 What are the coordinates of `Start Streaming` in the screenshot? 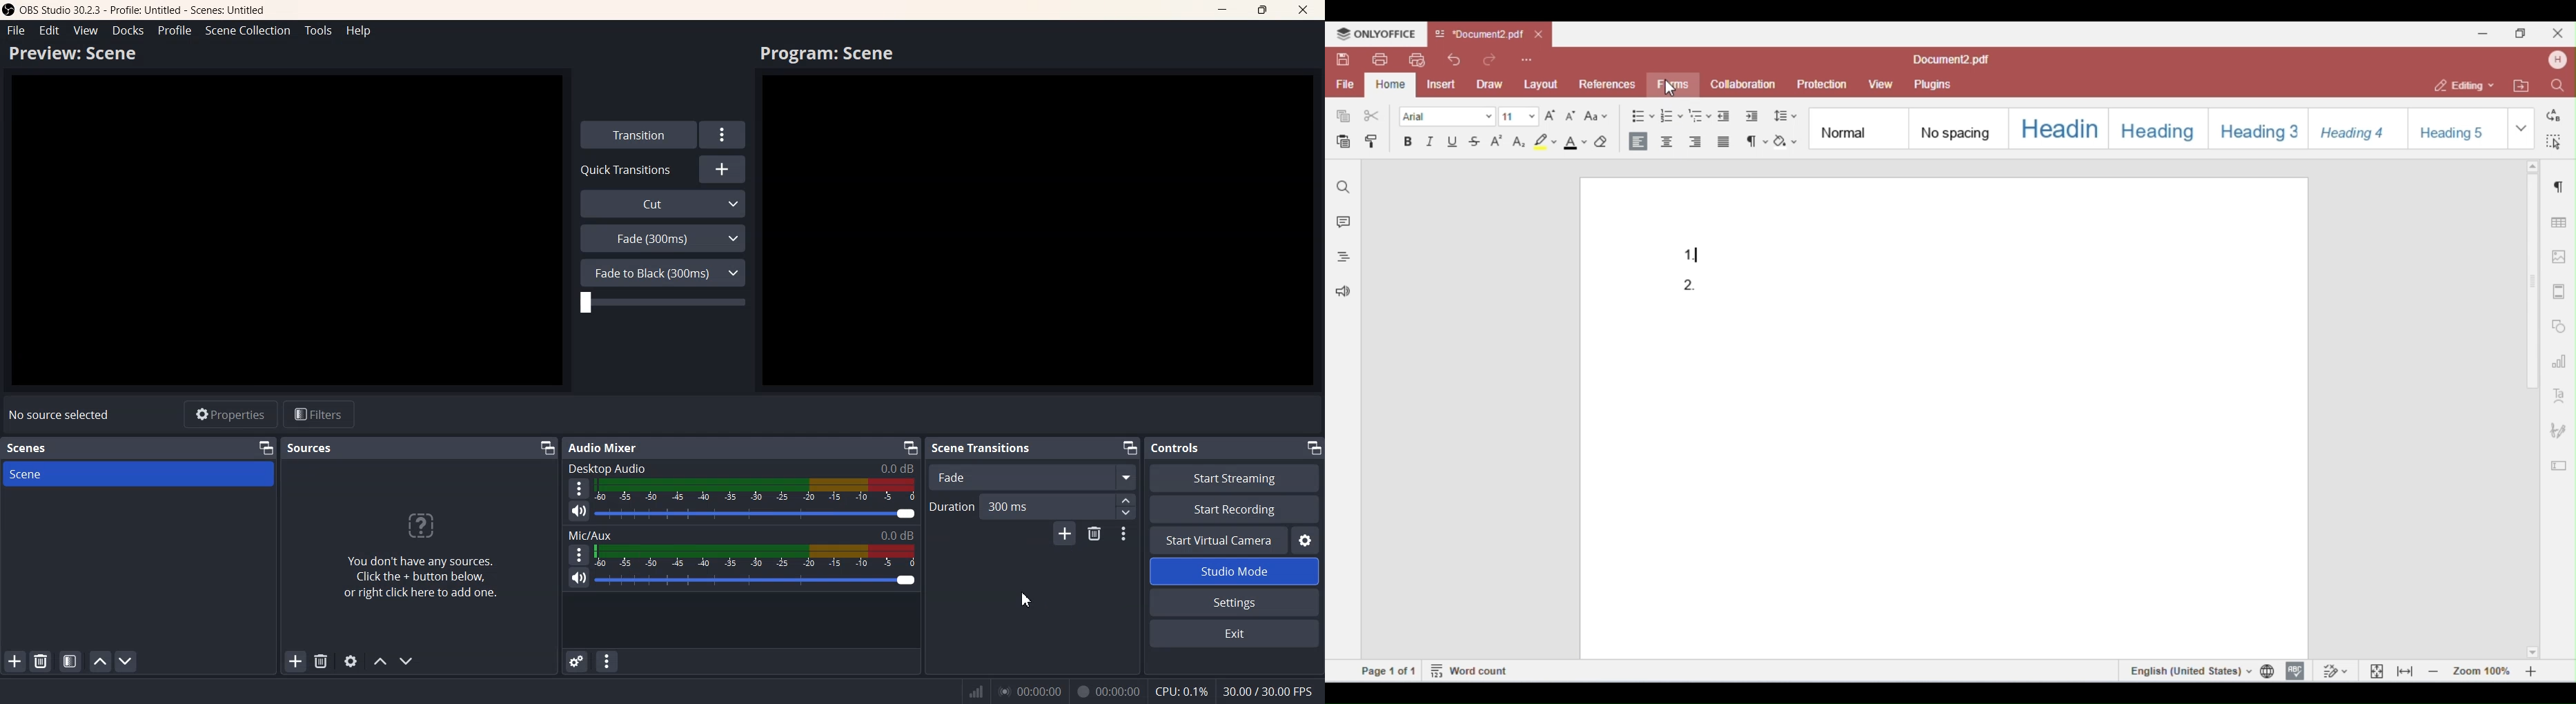 It's located at (1234, 478).